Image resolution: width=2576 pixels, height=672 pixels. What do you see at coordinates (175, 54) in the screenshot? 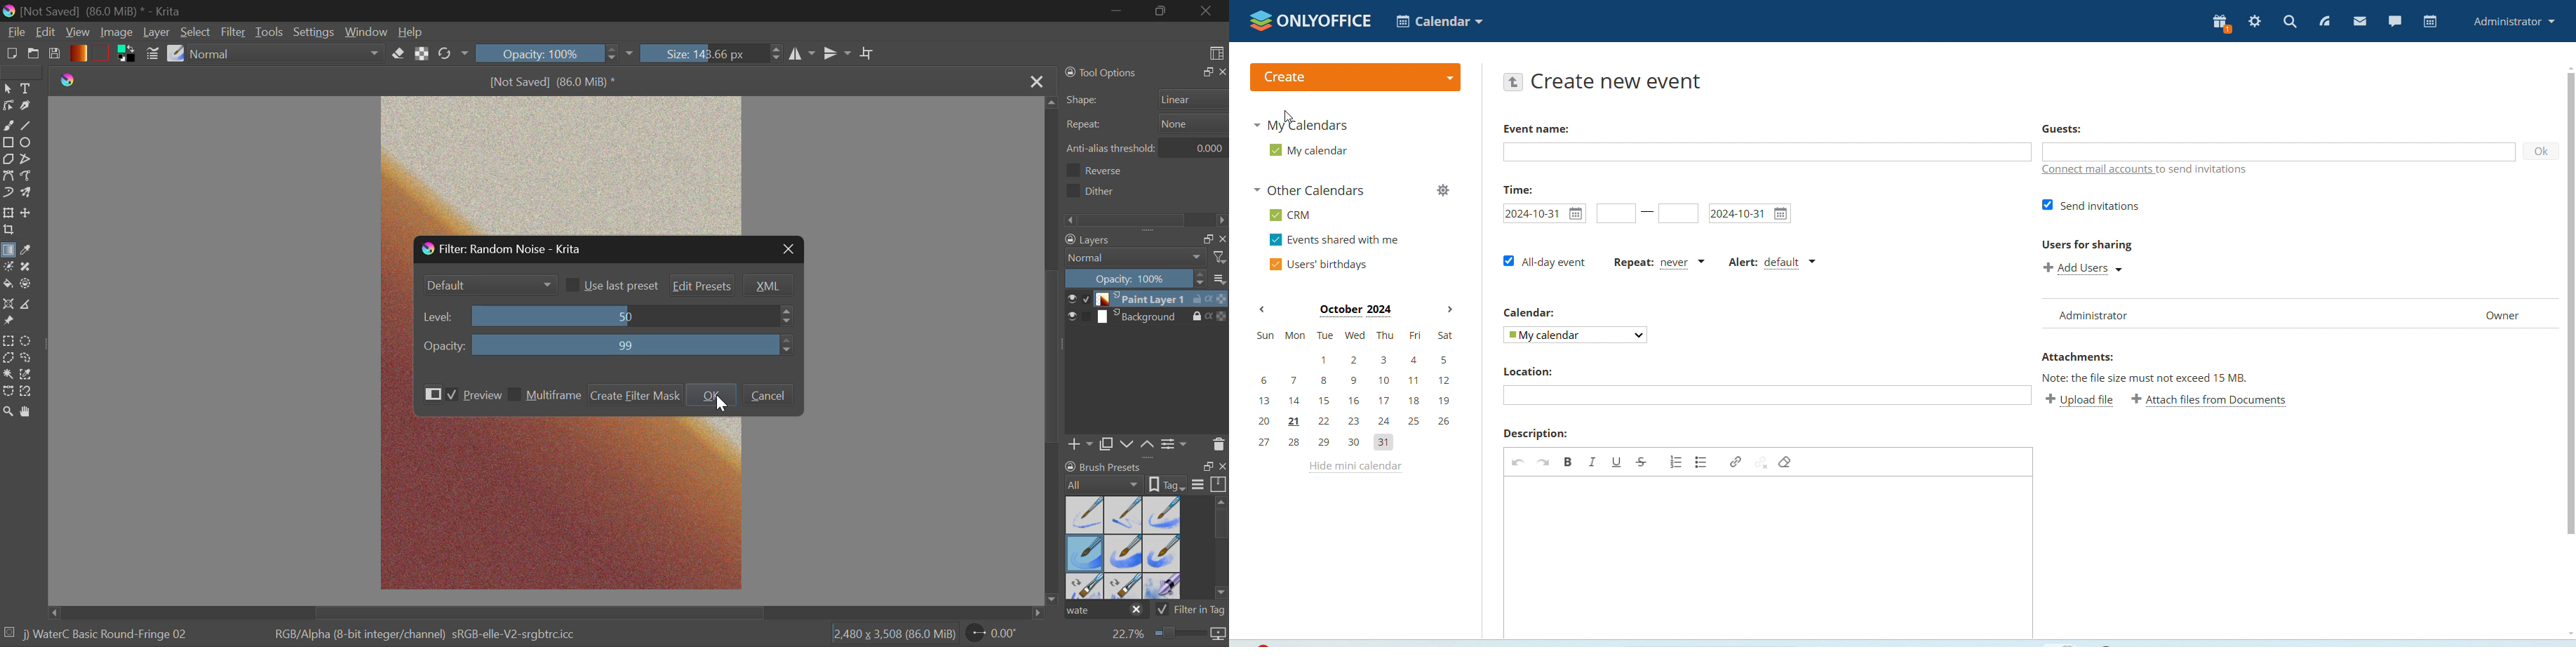
I see `Brush Presets` at bounding box center [175, 54].